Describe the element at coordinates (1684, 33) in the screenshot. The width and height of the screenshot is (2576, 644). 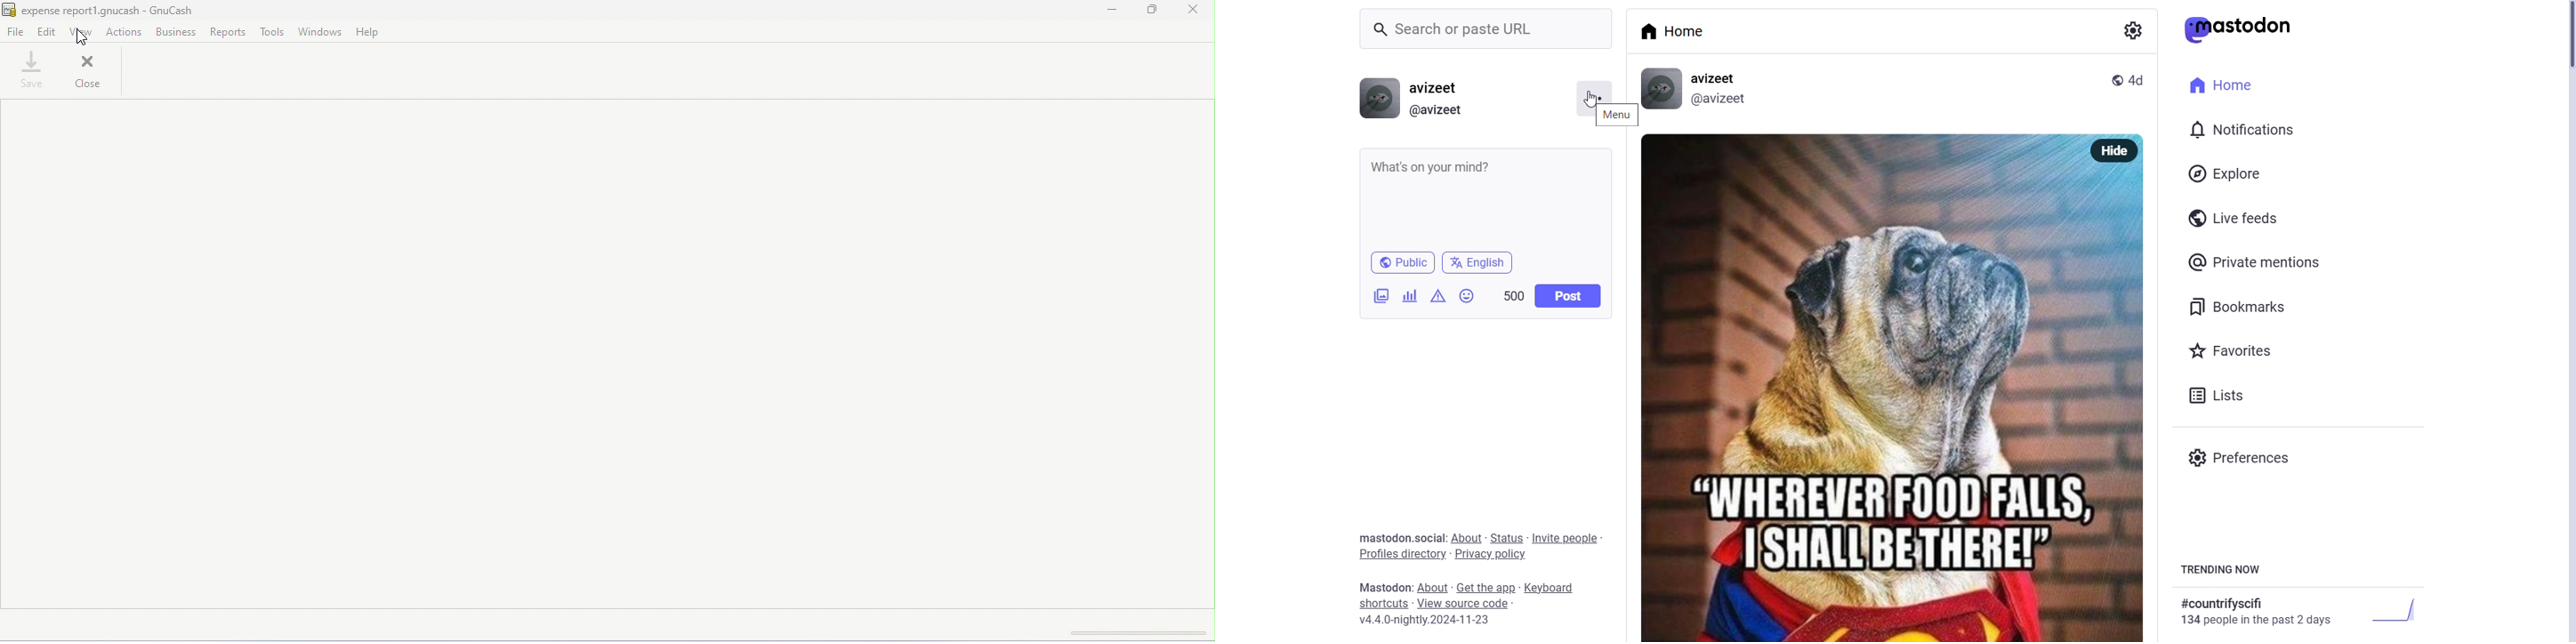
I see `home` at that location.